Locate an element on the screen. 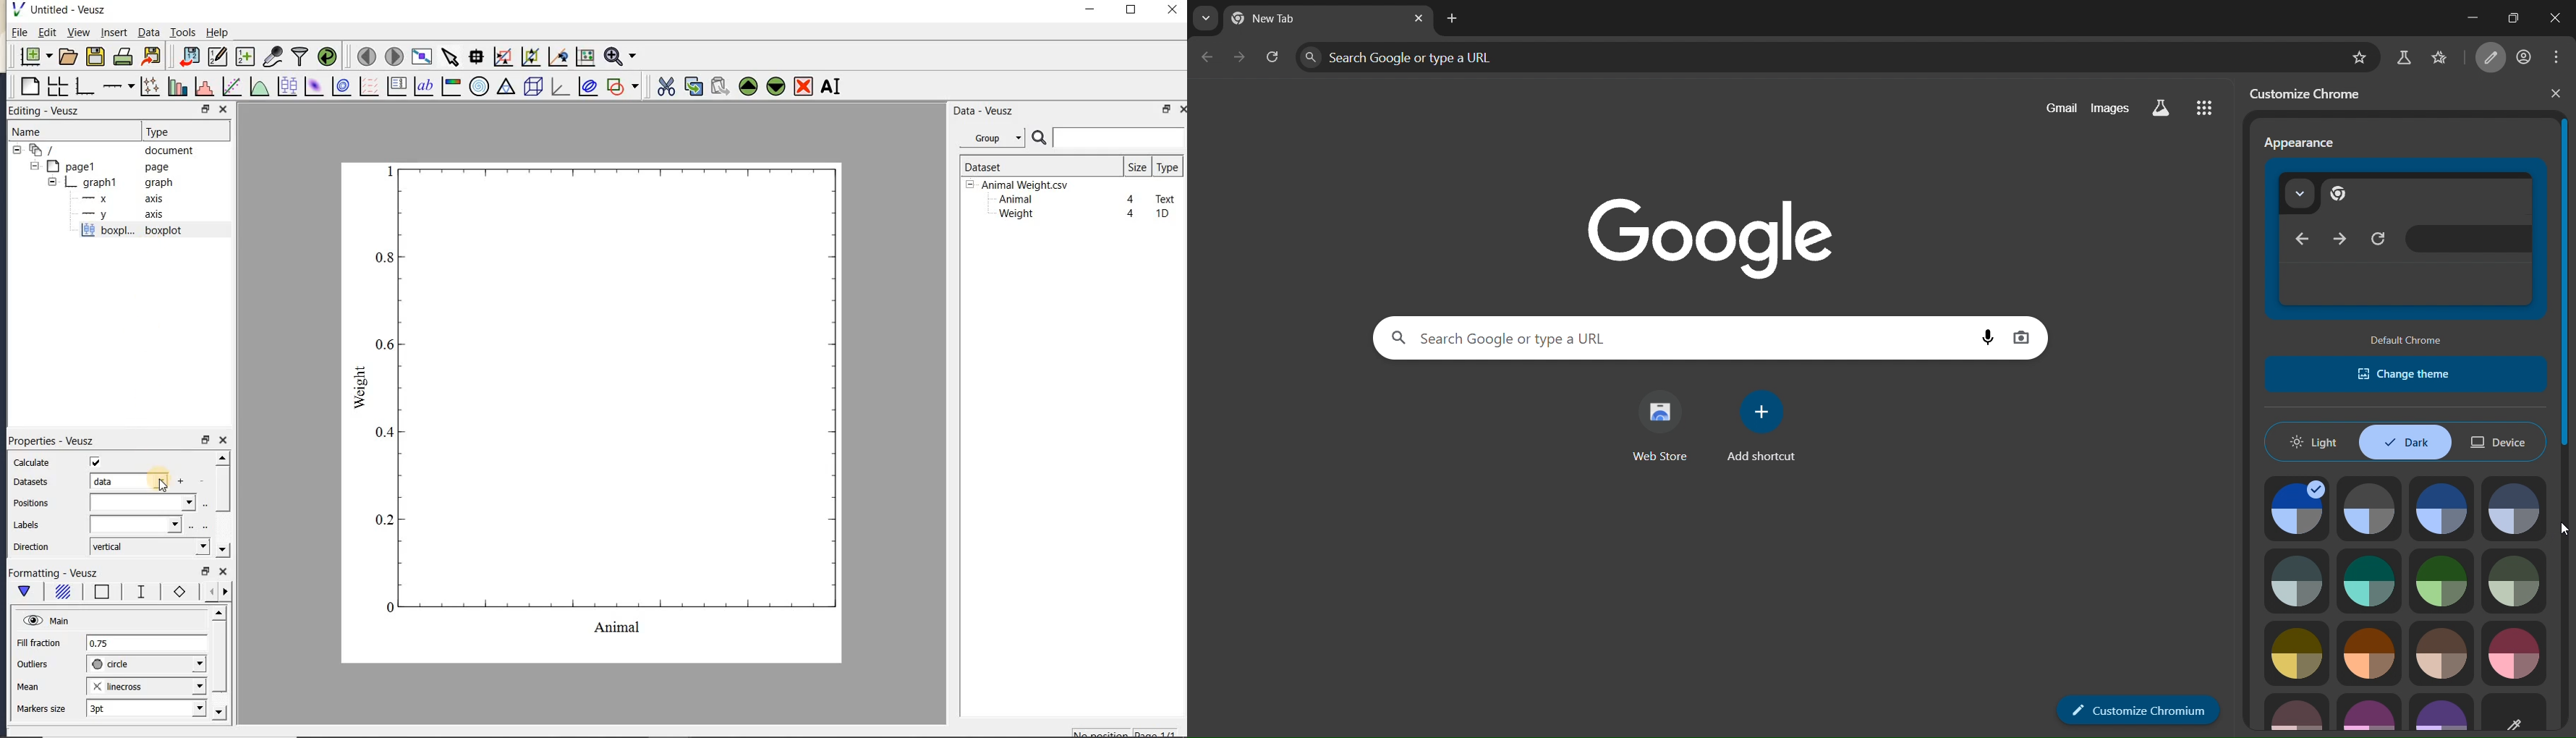  image is located at coordinates (2297, 508).